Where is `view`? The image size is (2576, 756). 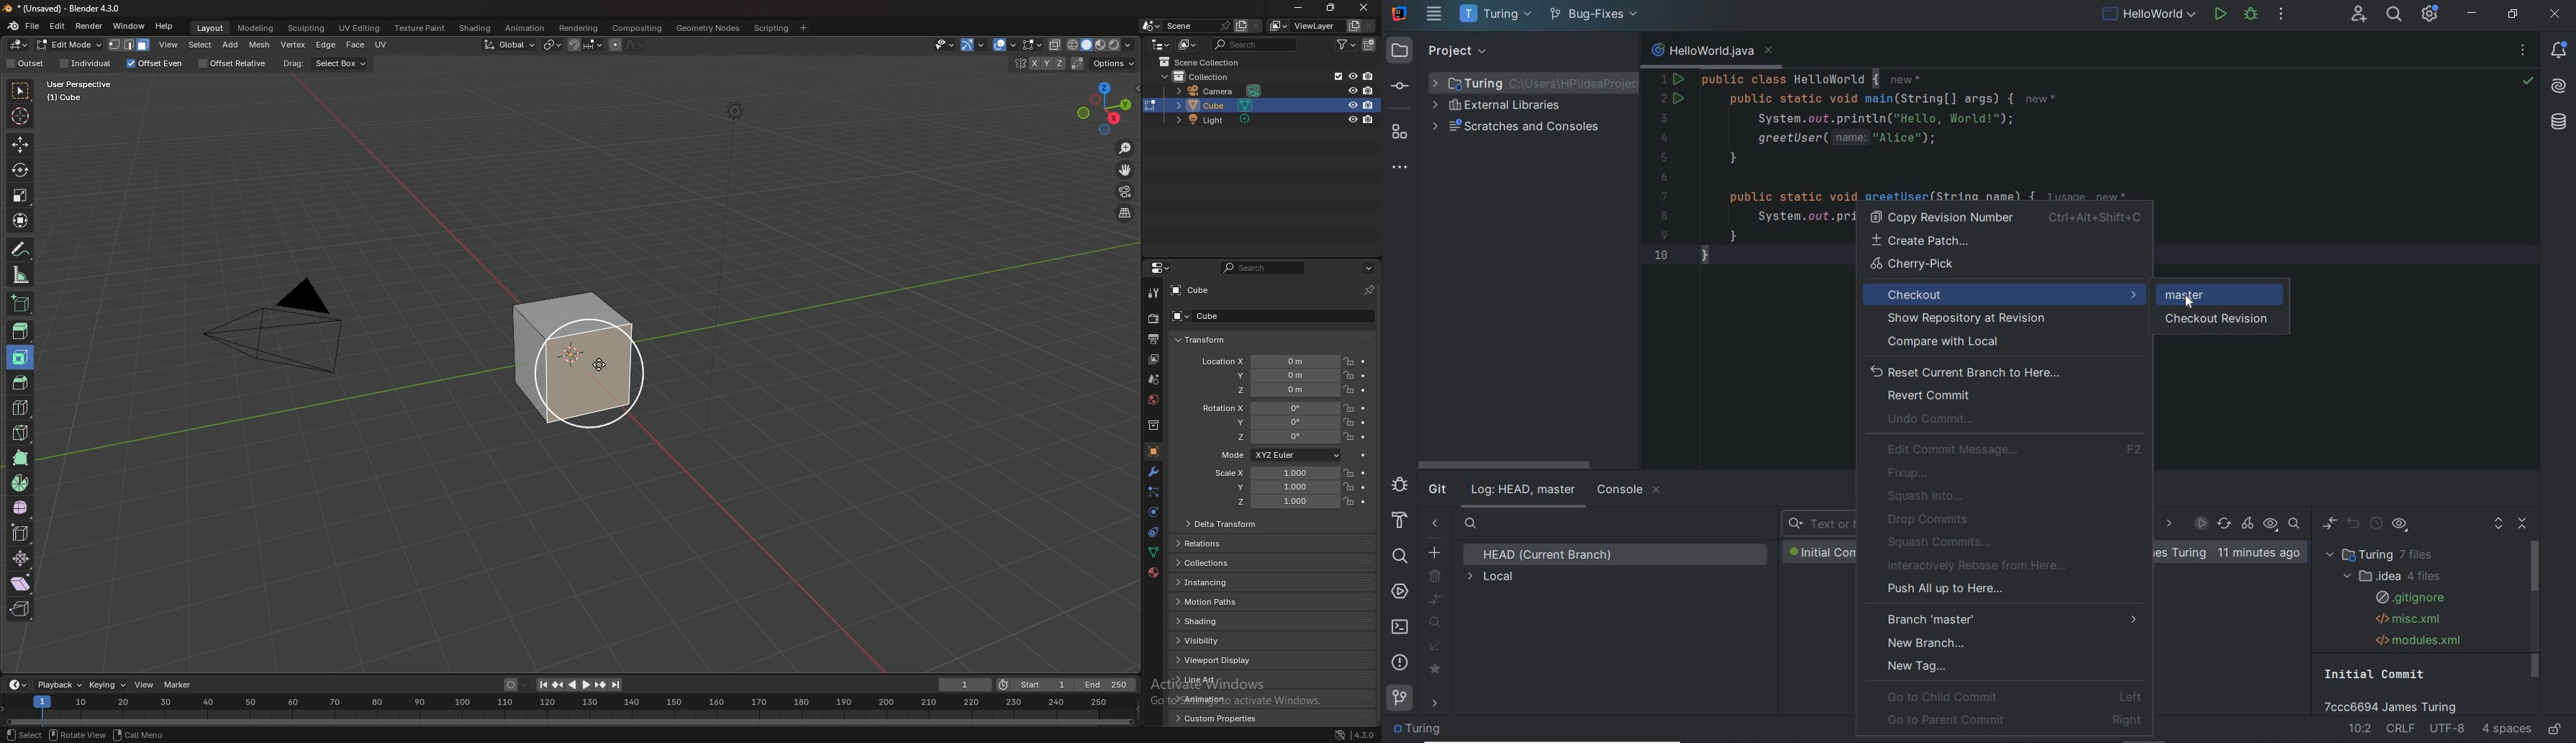 view is located at coordinates (144, 684).